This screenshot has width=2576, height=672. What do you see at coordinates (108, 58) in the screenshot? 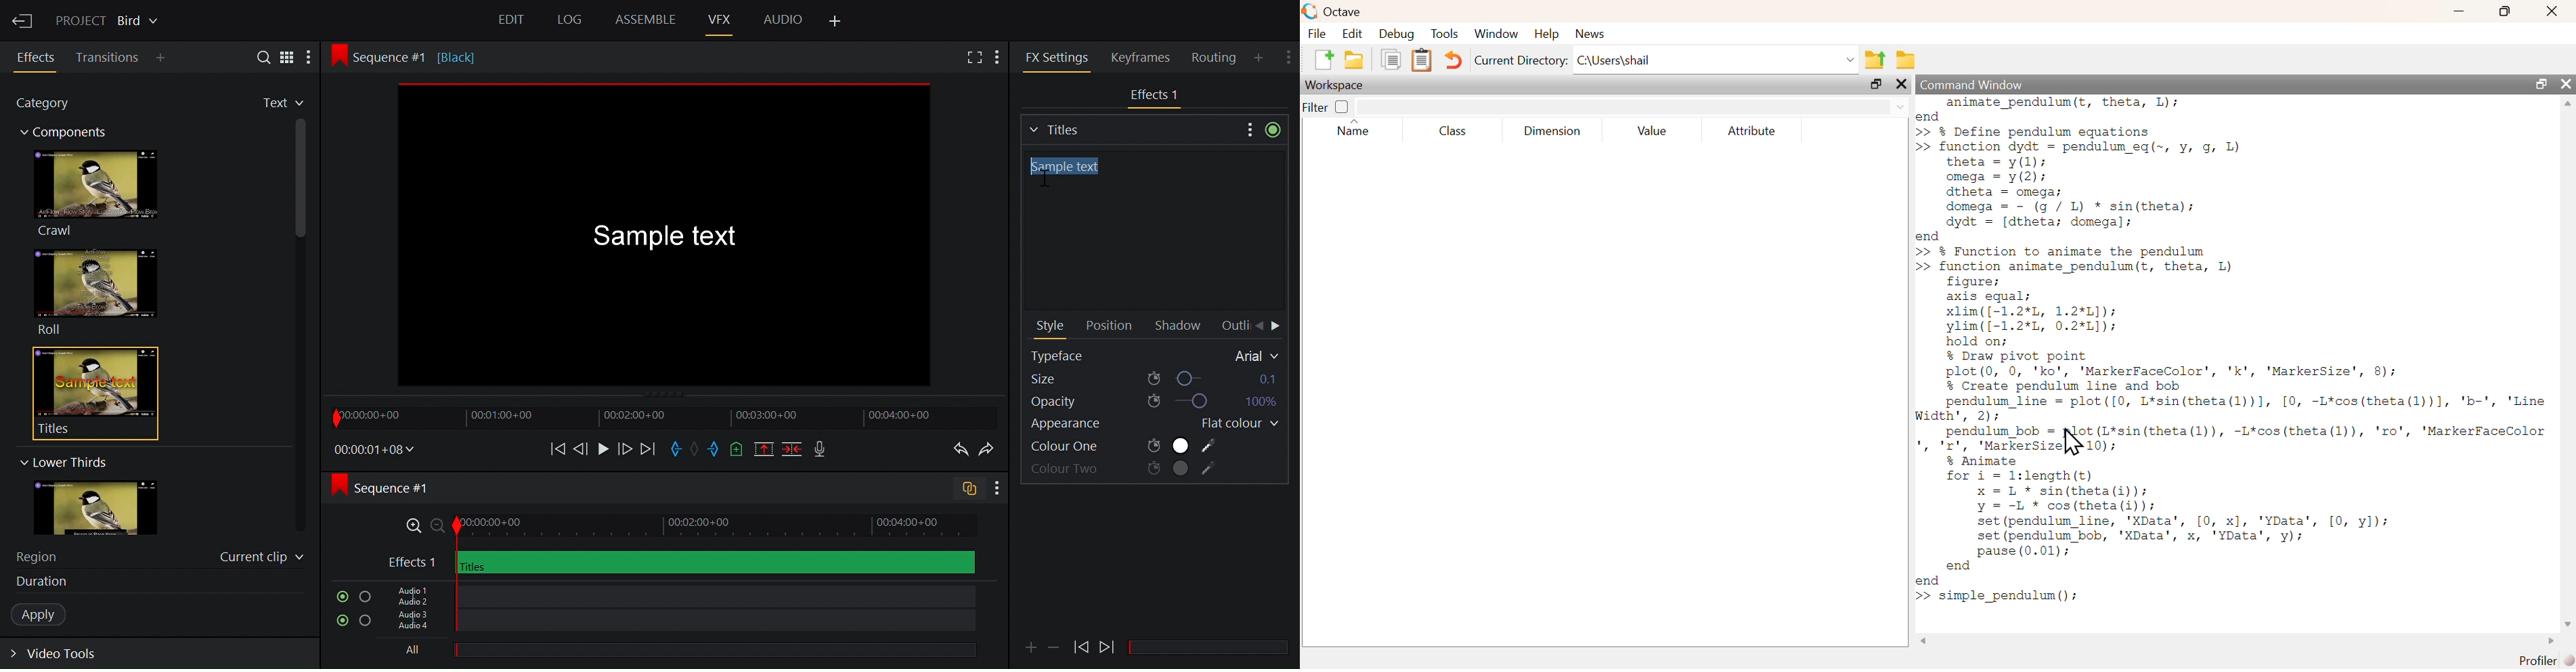
I see `Transition` at bounding box center [108, 58].